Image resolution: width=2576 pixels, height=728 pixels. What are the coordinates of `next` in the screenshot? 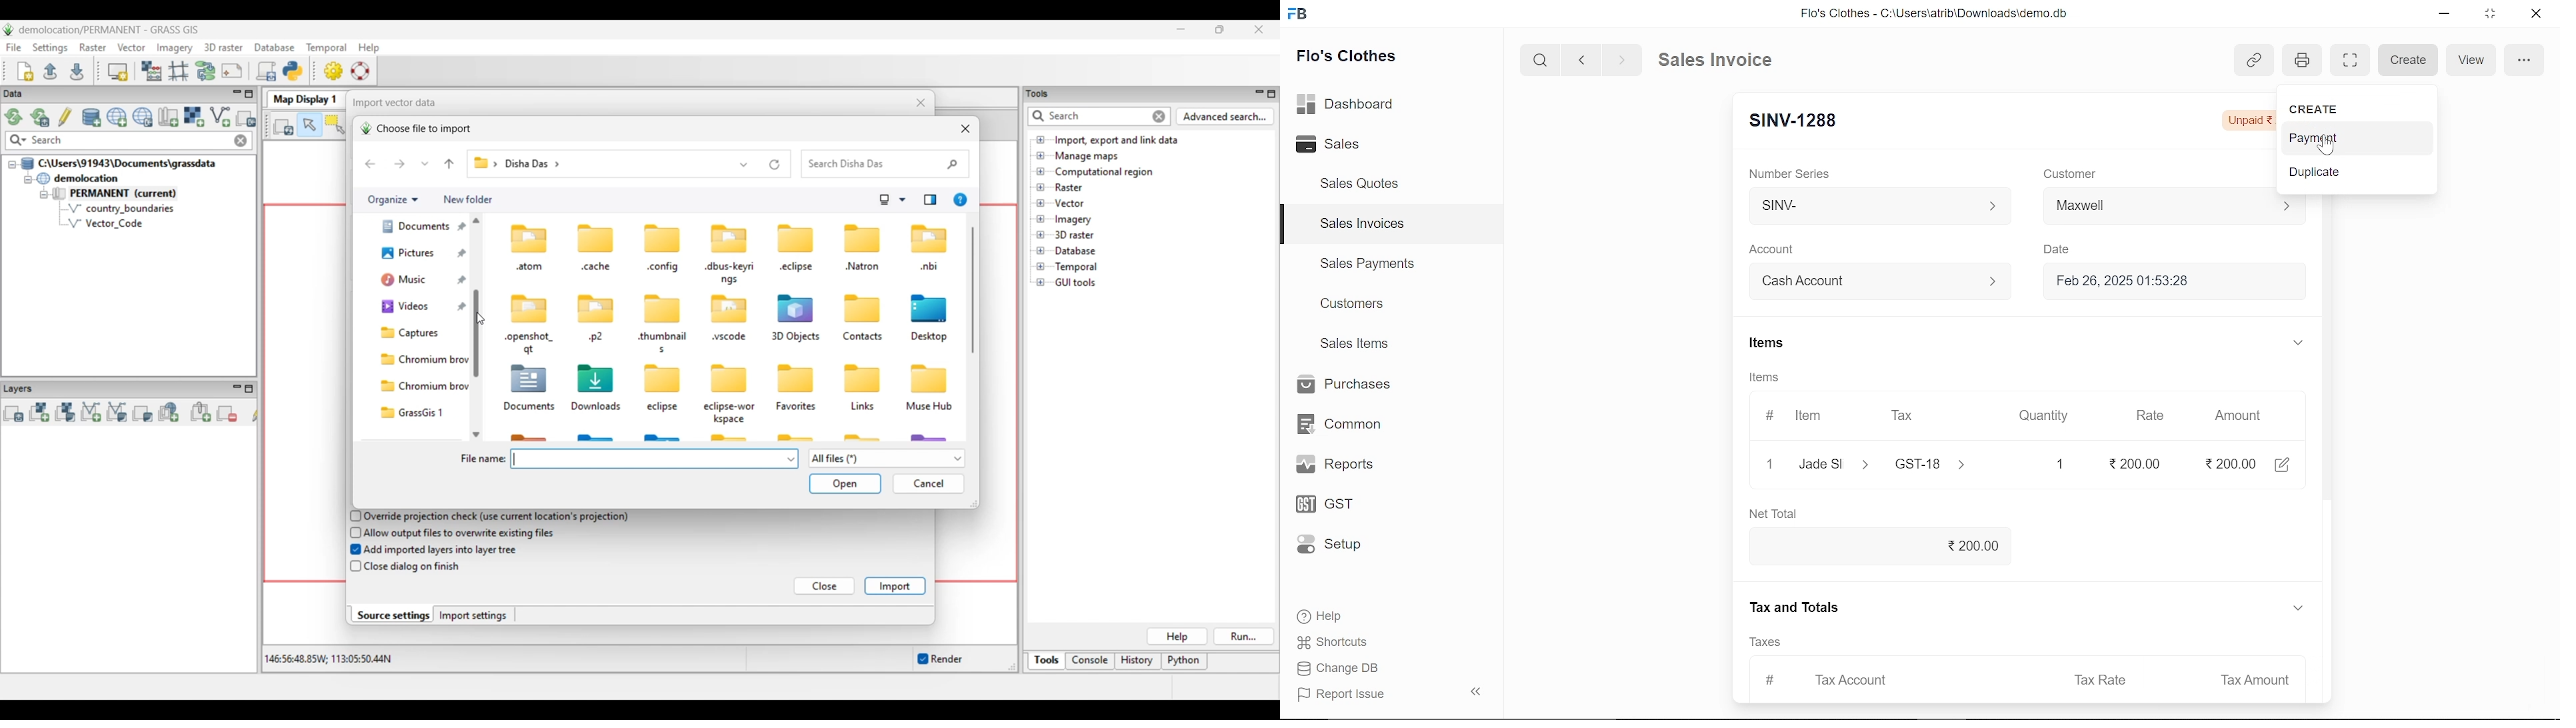 It's located at (1622, 60).